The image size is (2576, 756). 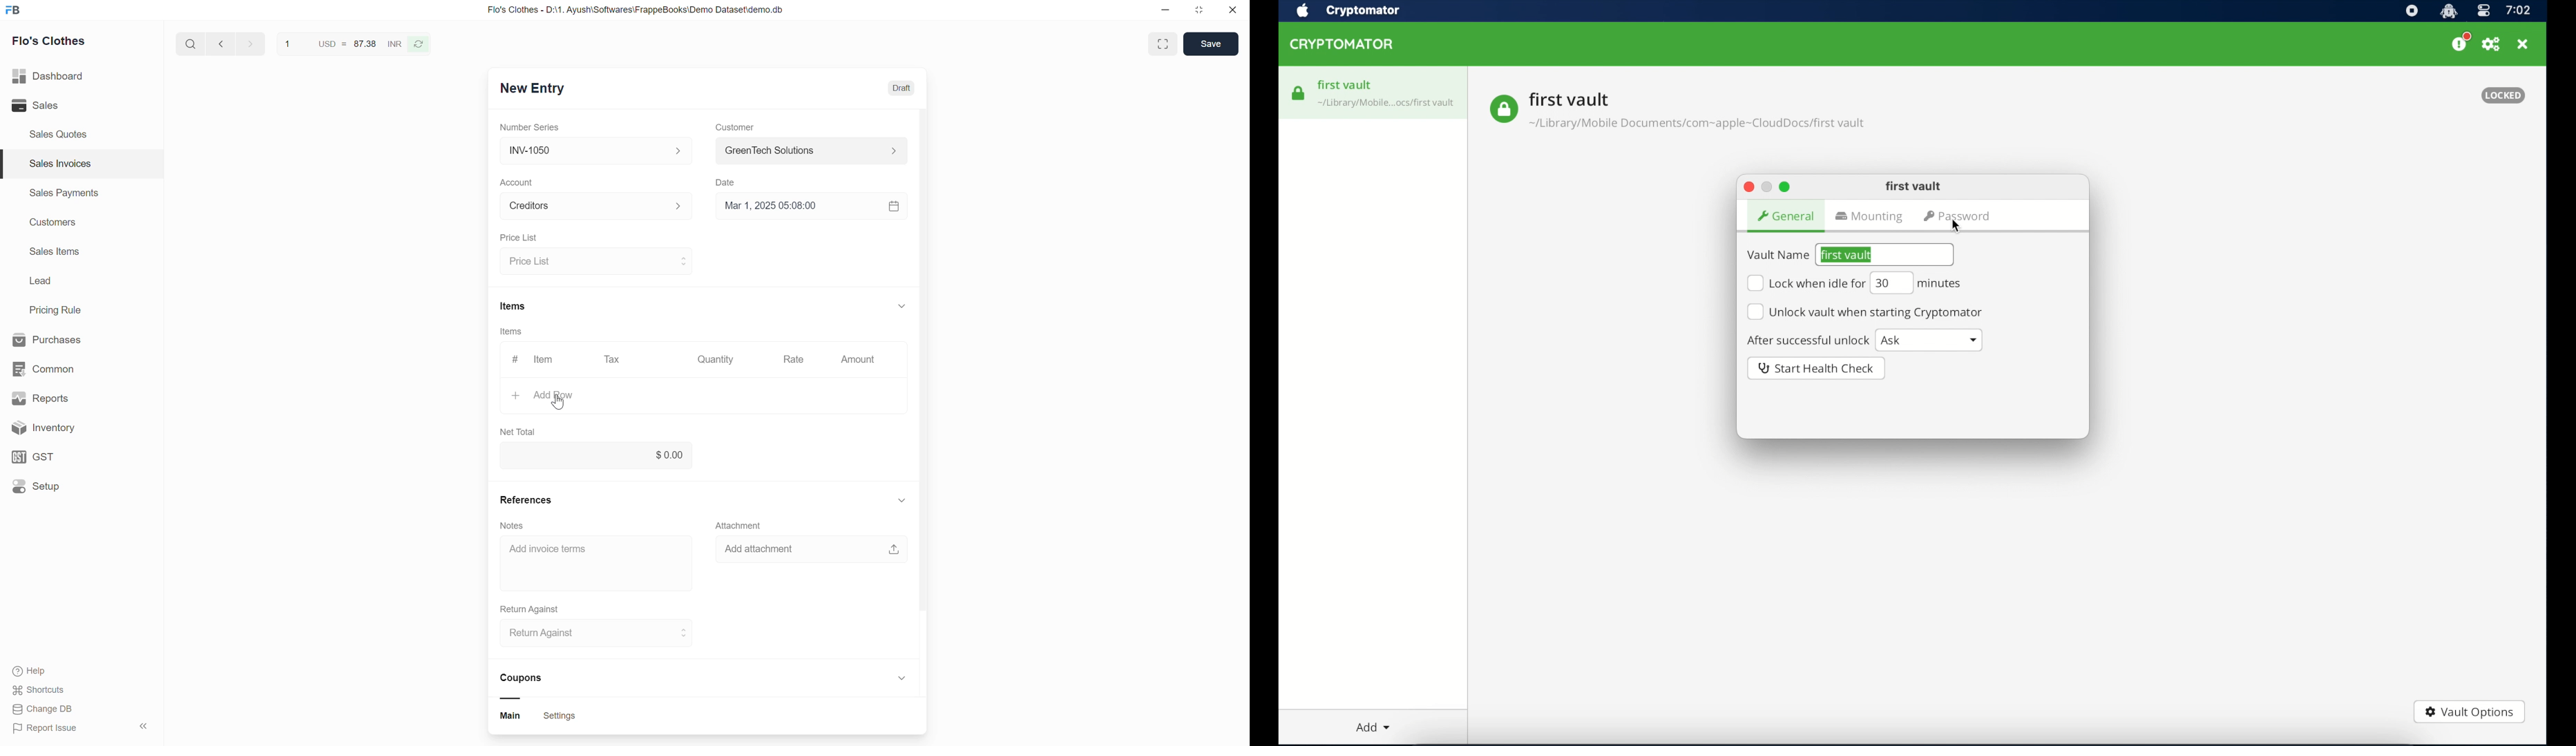 I want to click on Price List, so click(x=517, y=238).